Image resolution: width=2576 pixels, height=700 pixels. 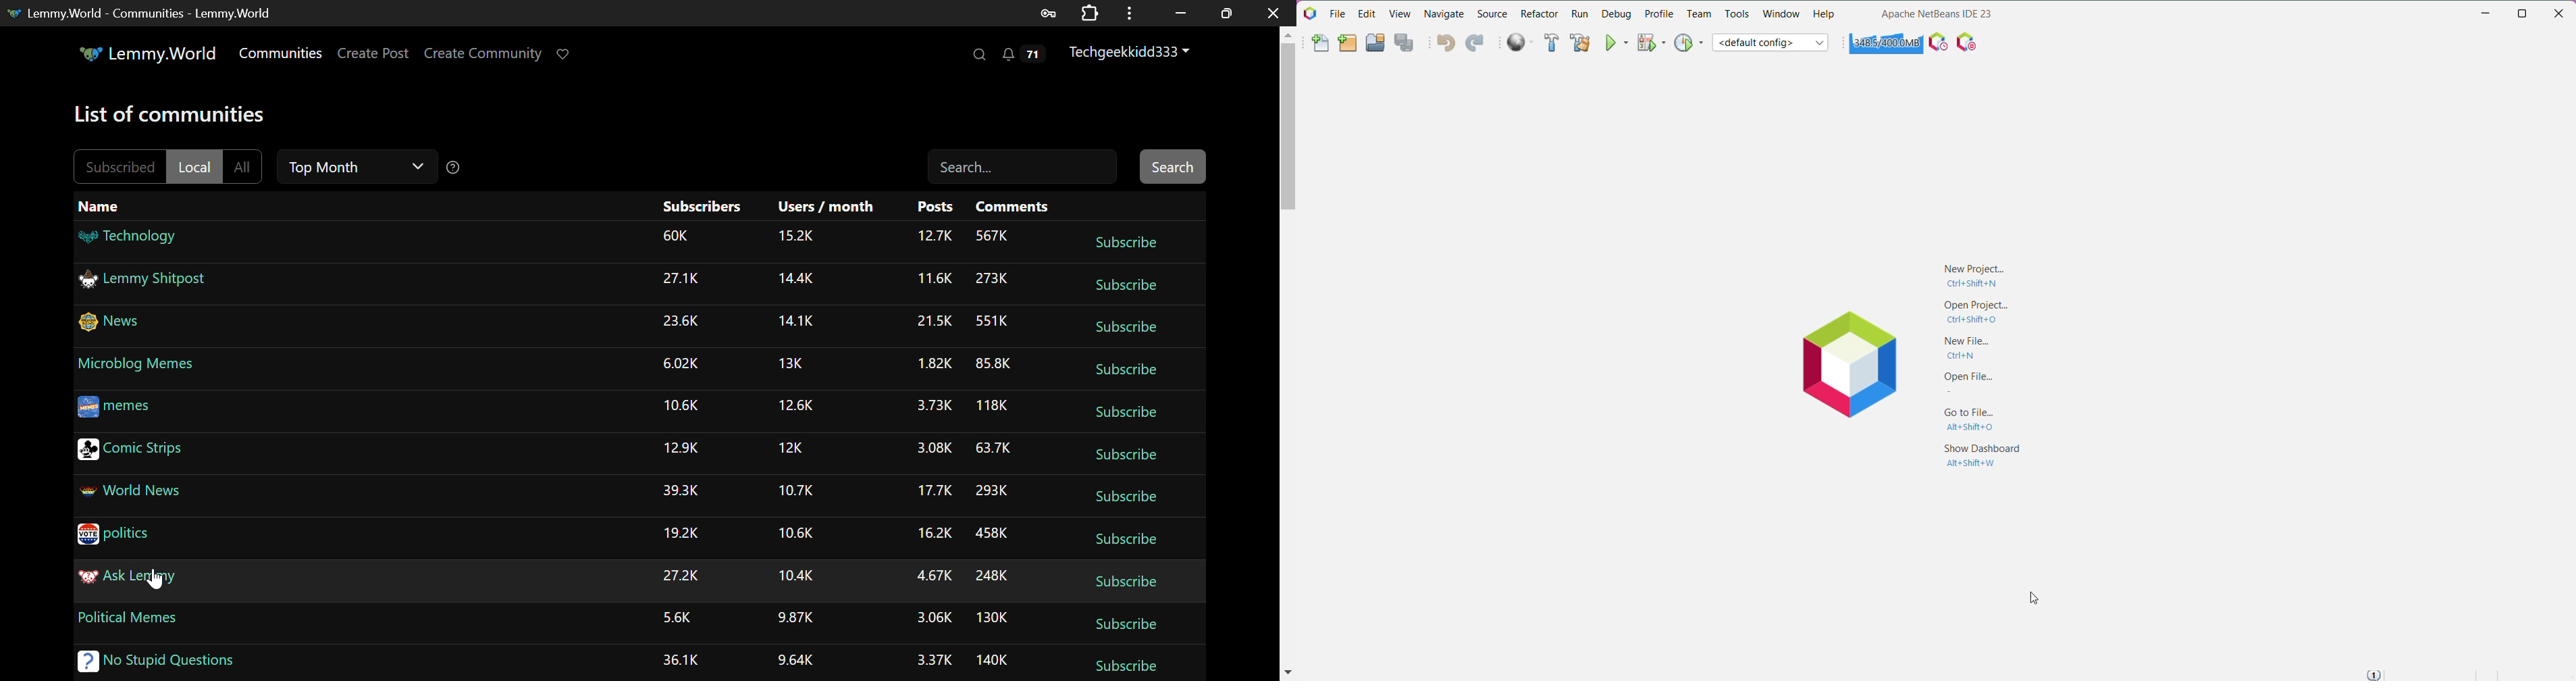 What do you see at coordinates (787, 365) in the screenshot?
I see `Amount` at bounding box center [787, 365].